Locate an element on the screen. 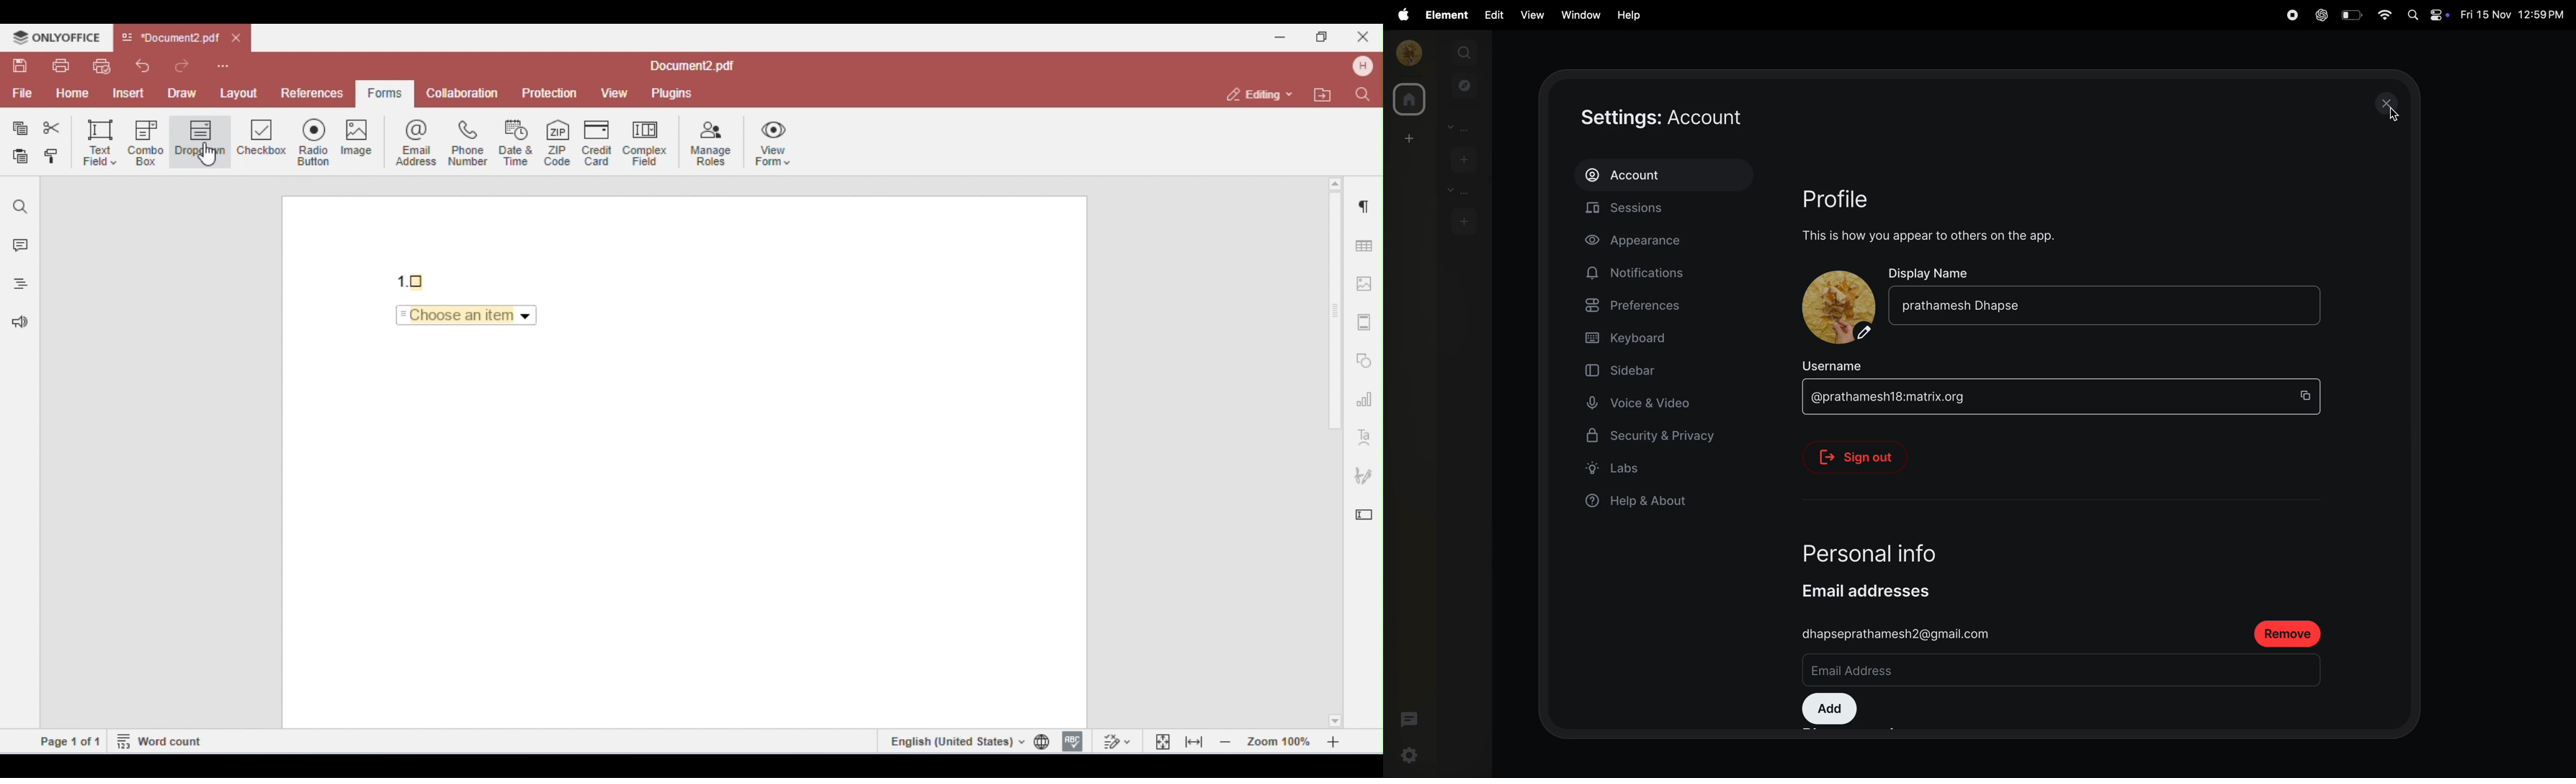 The height and width of the screenshot is (784, 2576). profle is located at coordinates (1850, 197).